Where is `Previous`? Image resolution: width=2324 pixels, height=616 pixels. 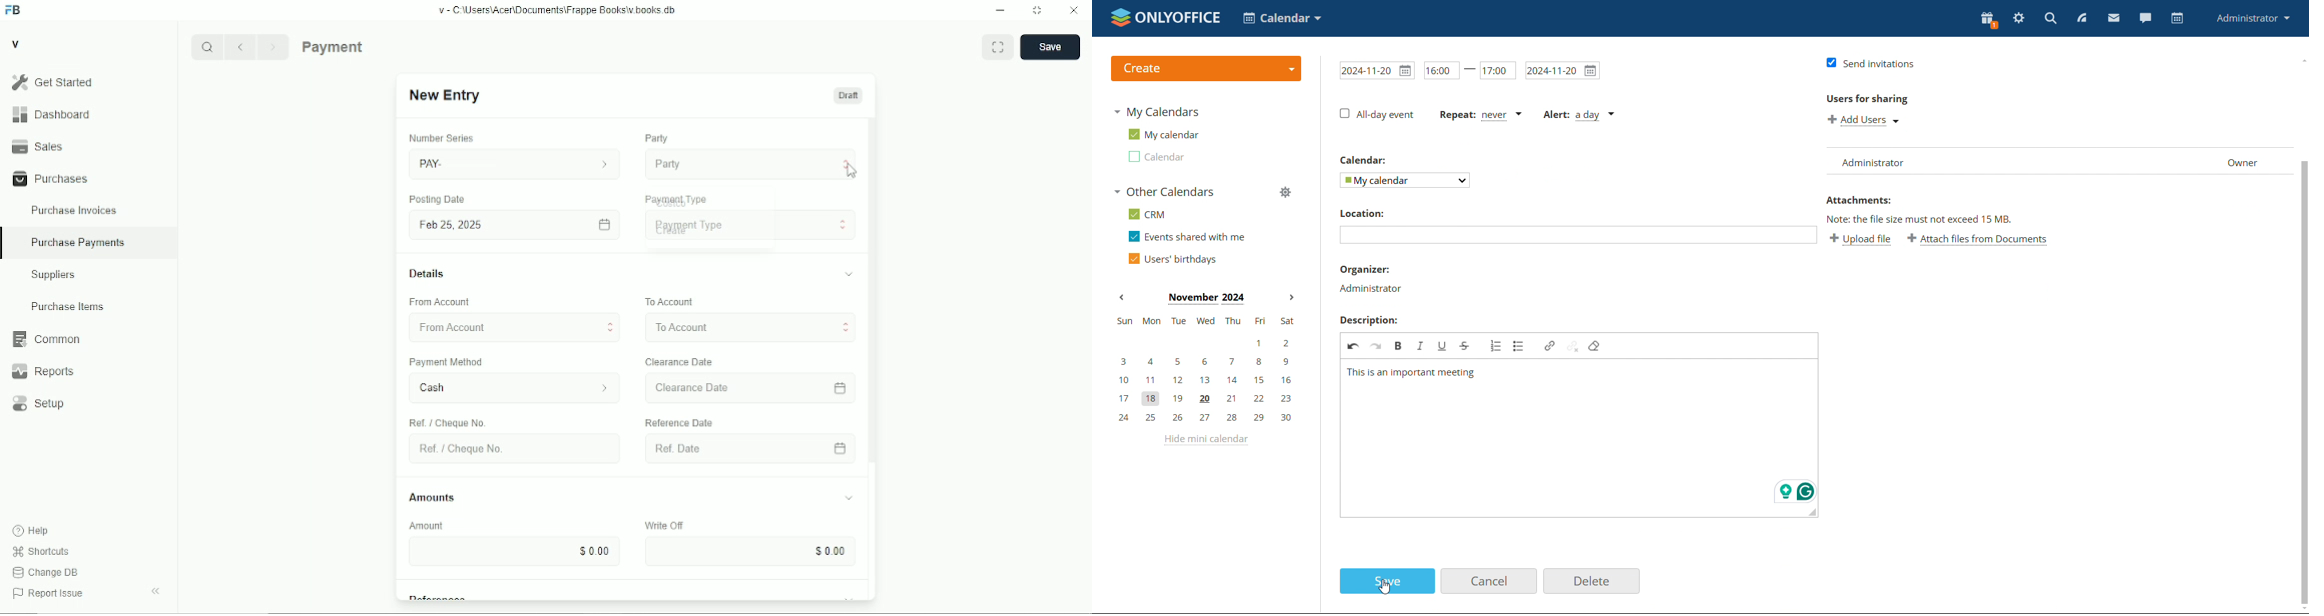 Previous is located at coordinates (240, 47).